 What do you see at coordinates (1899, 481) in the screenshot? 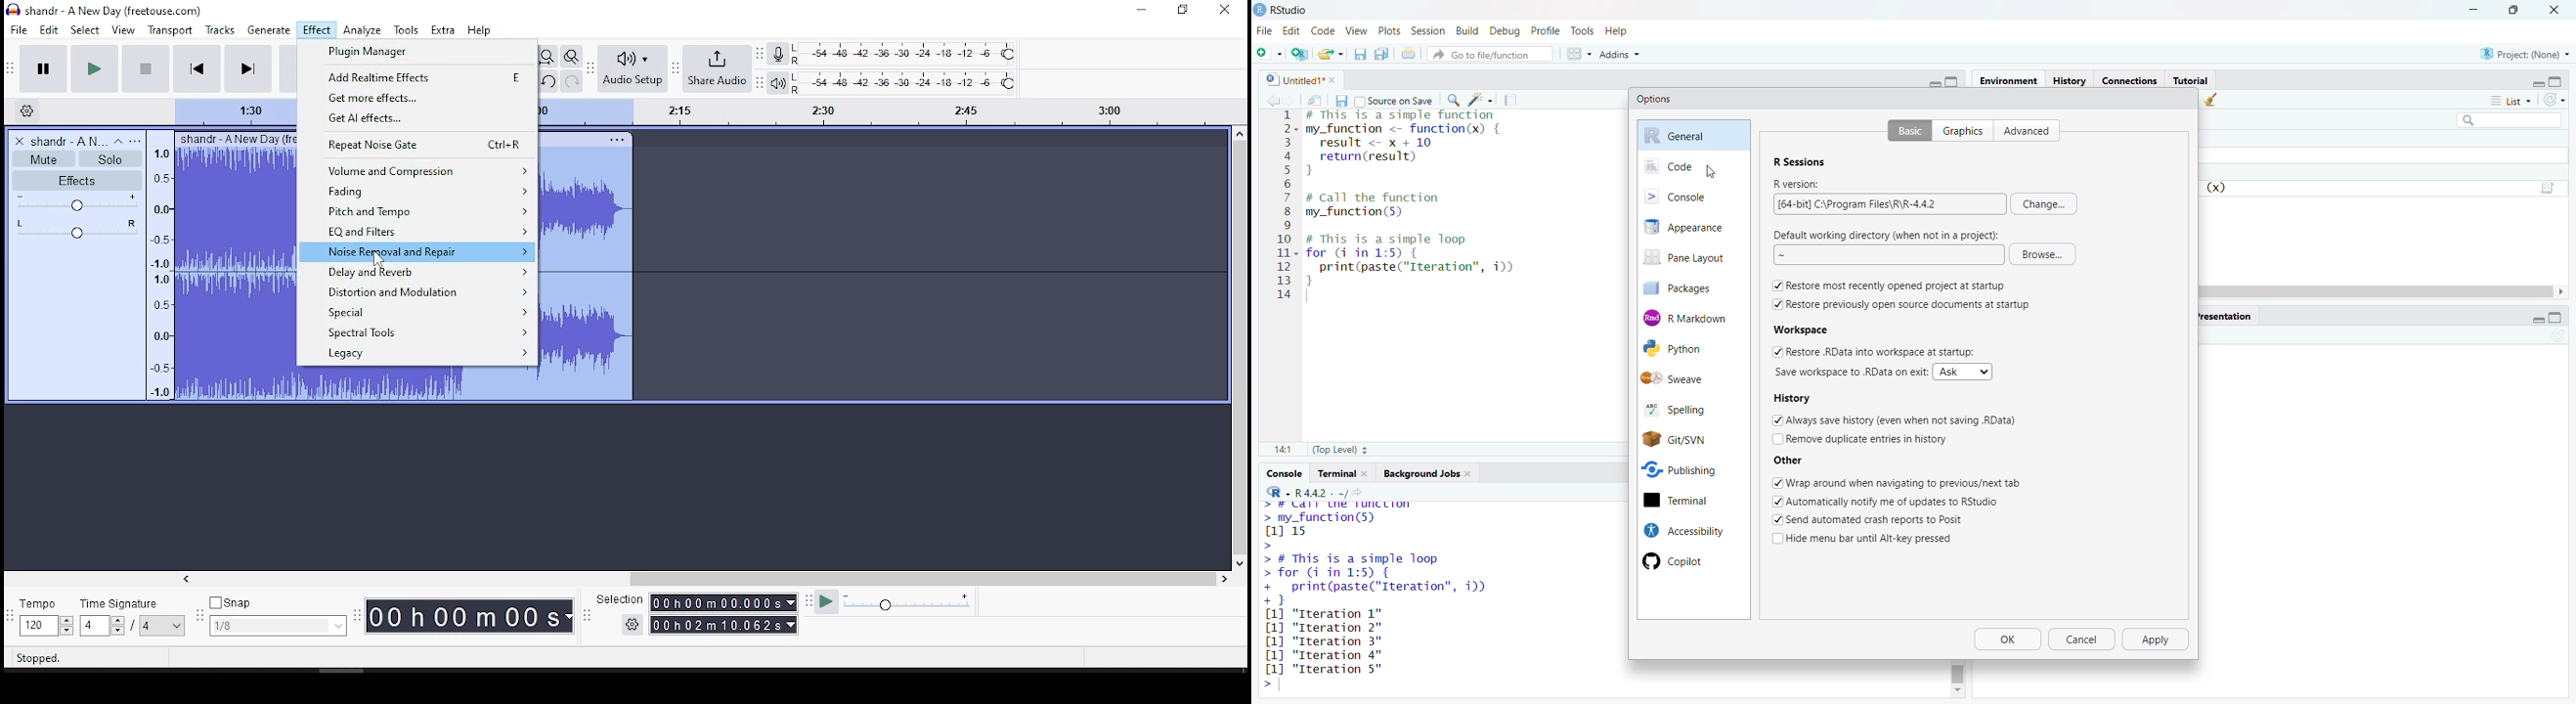
I see `Wrap around when navigating to previous/next tab` at bounding box center [1899, 481].